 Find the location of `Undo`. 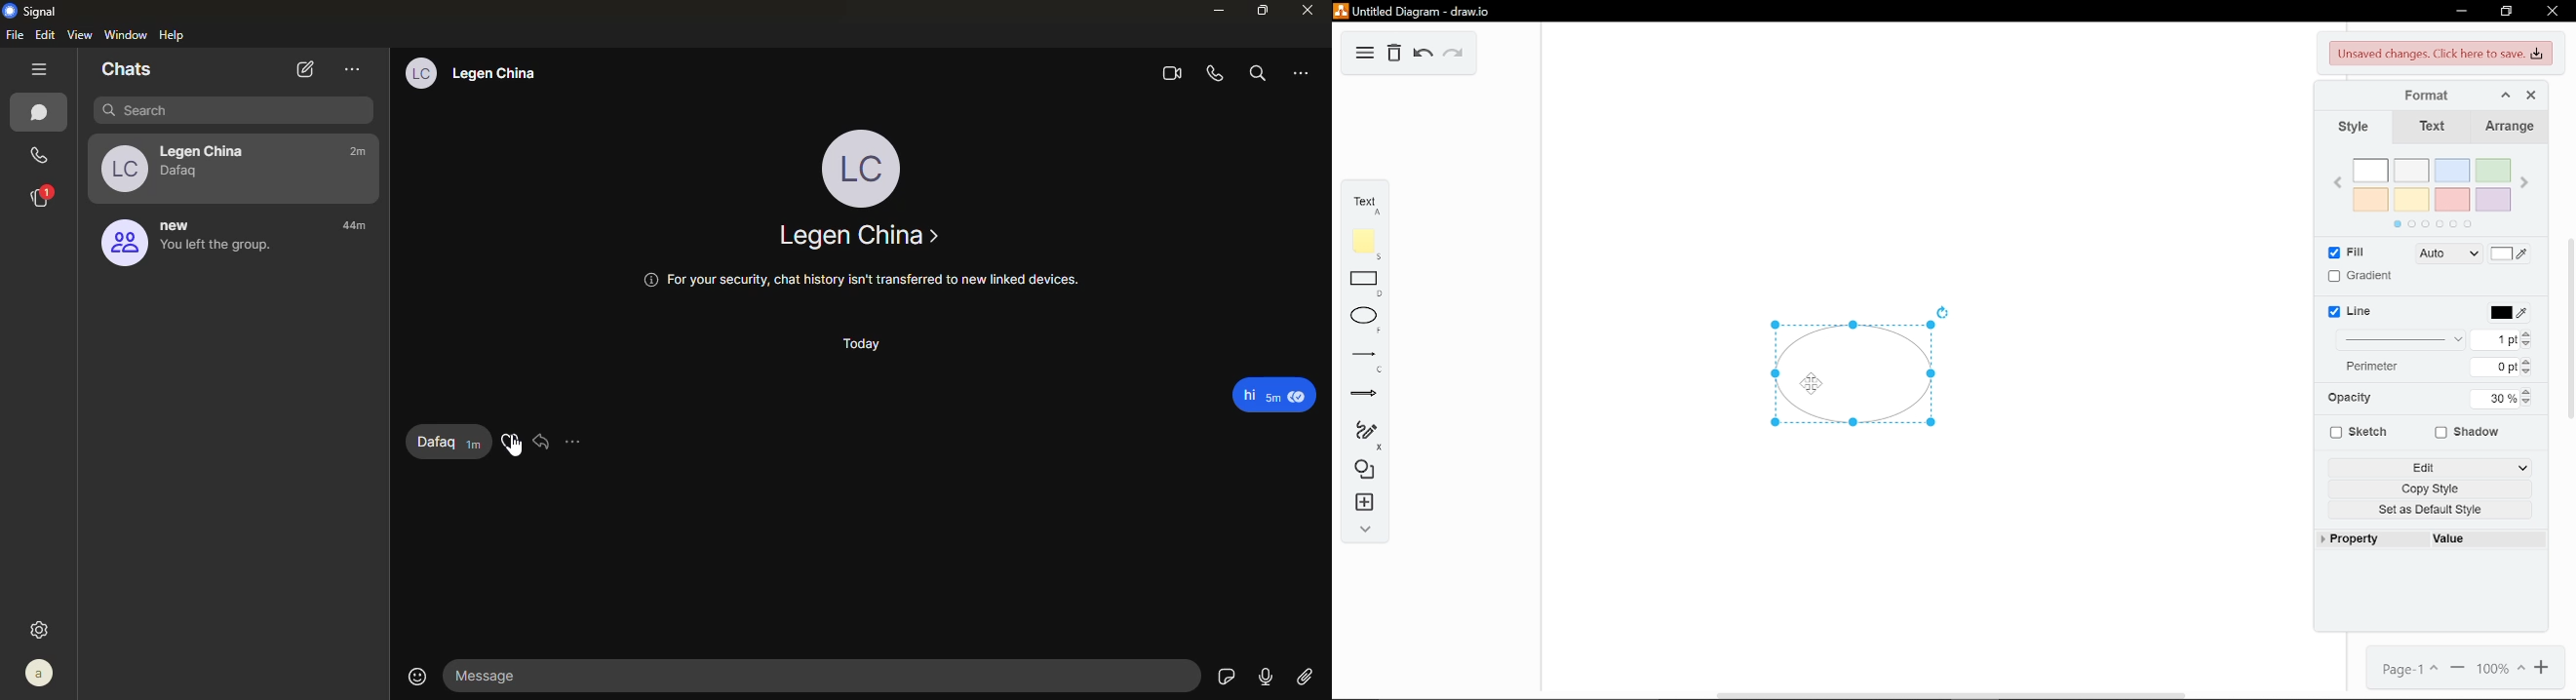

Undo is located at coordinates (1423, 54).